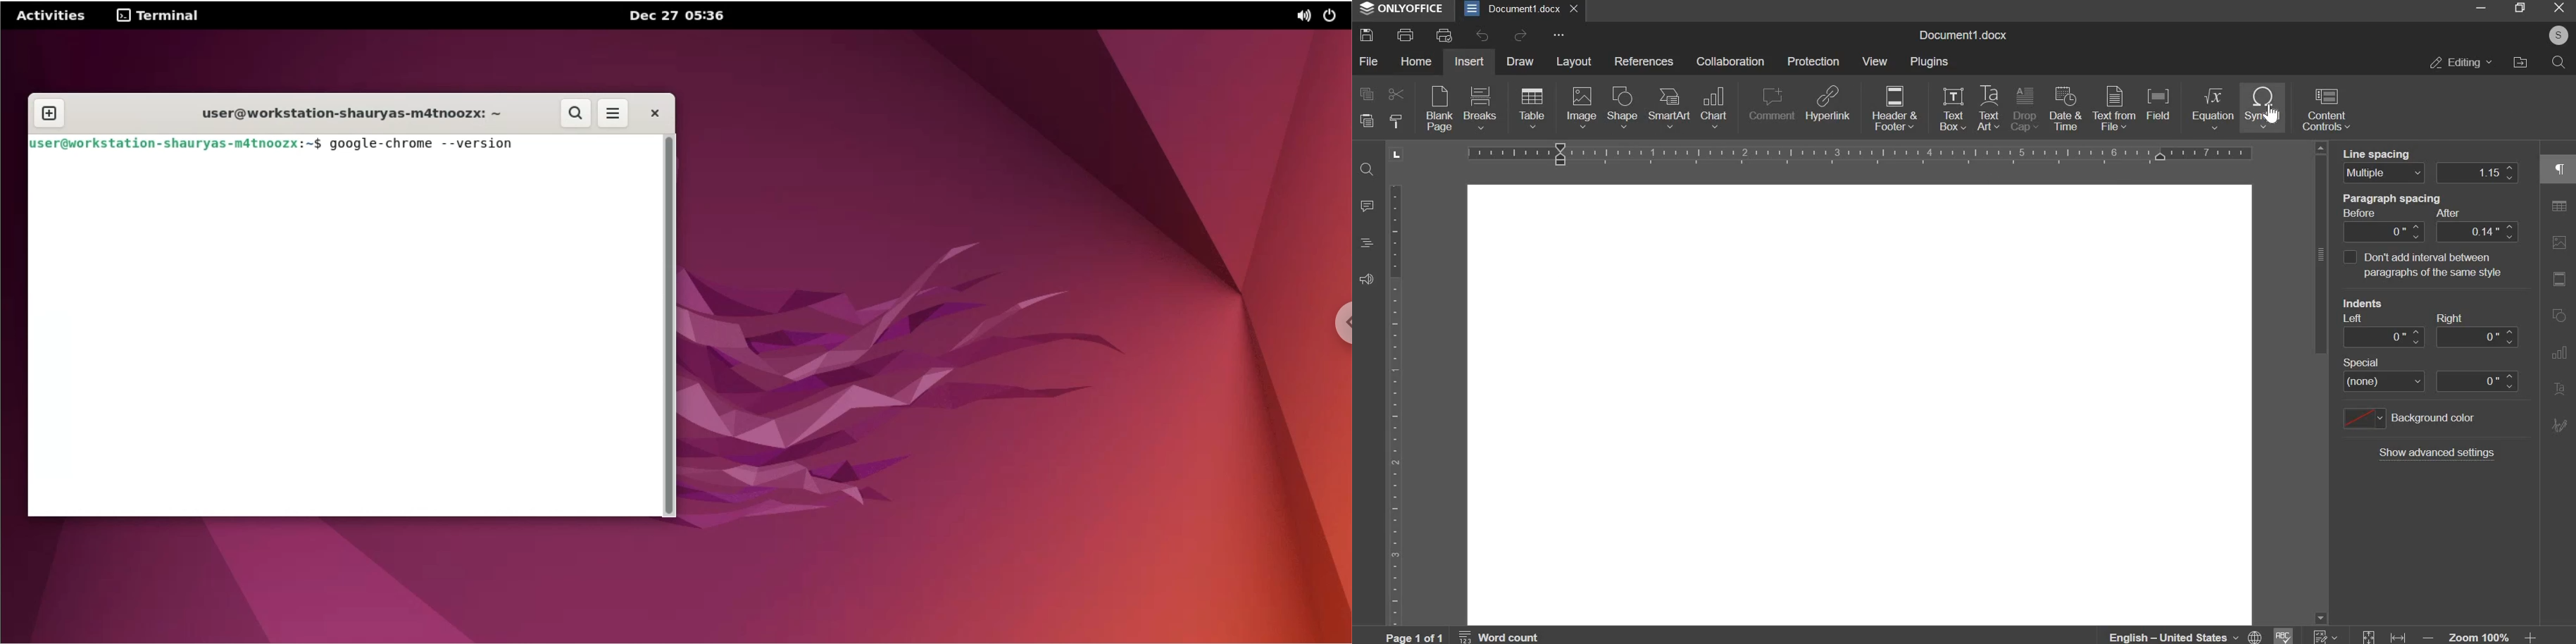 This screenshot has width=2576, height=644. What do you see at coordinates (2477, 231) in the screenshot?
I see `paragraph spacing` at bounding box center [2477, 231].